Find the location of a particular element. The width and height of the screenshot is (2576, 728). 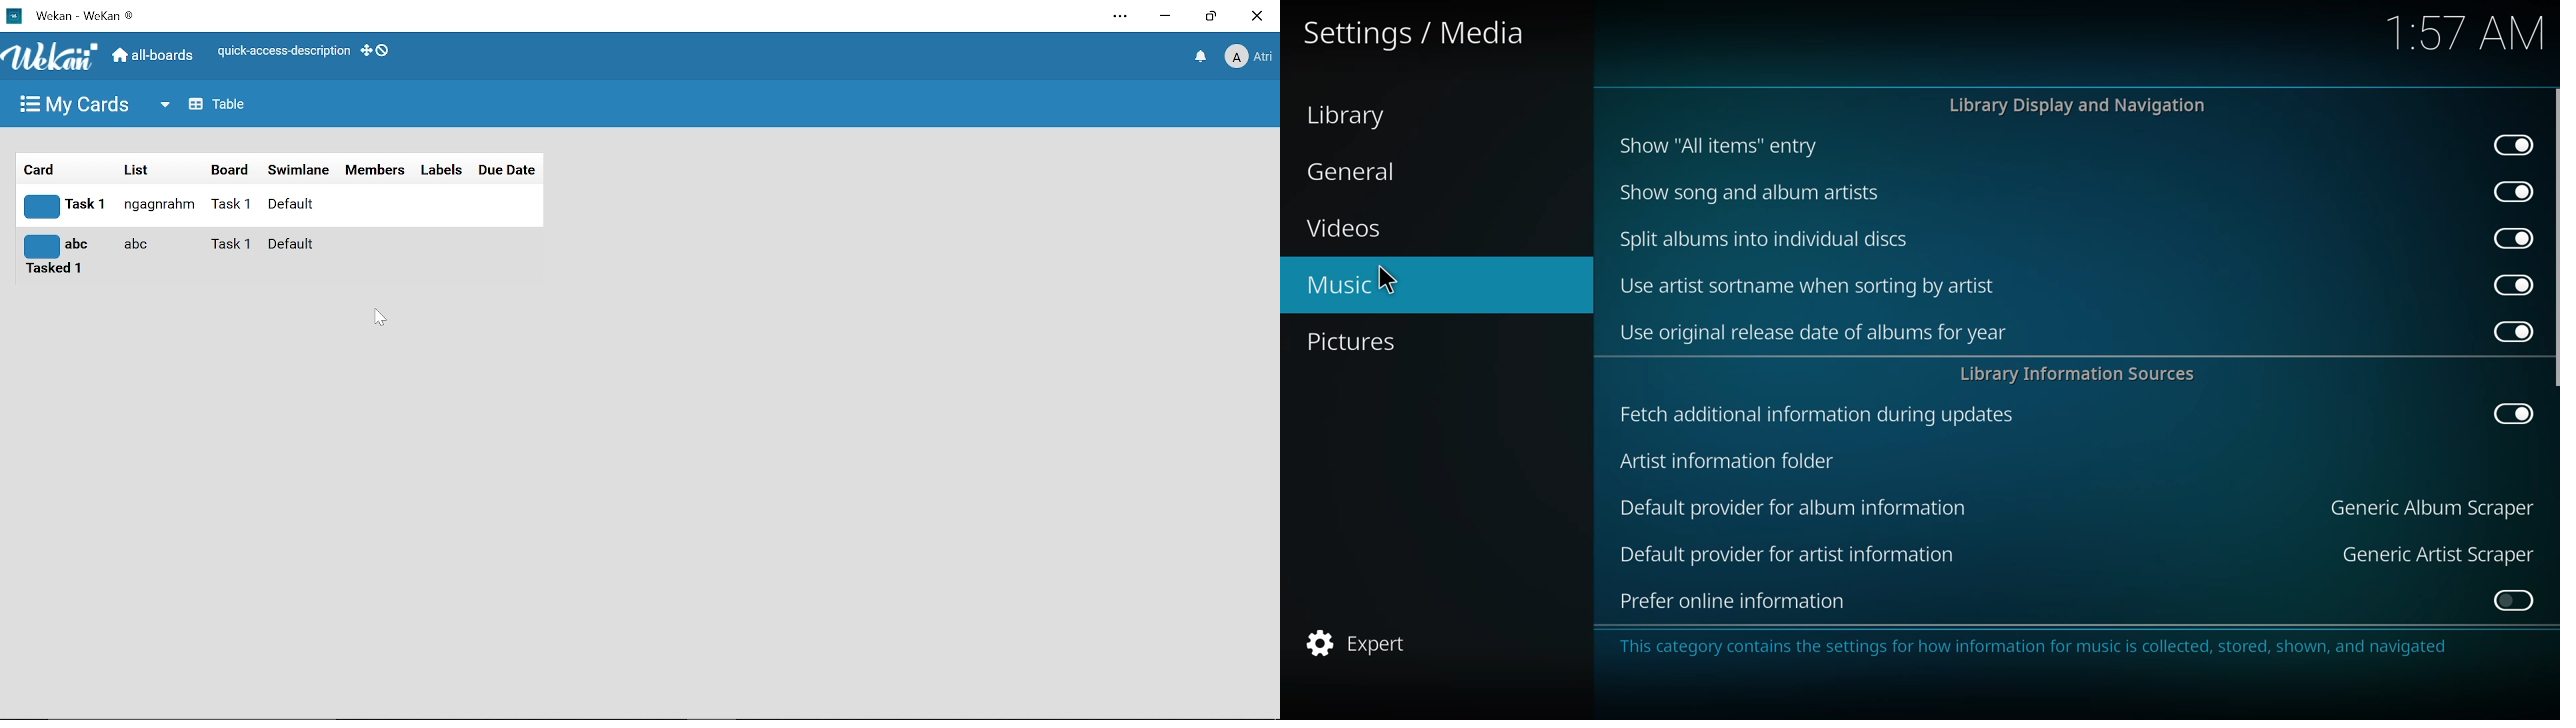

scroll bar is located at coordinates (2558, 242).